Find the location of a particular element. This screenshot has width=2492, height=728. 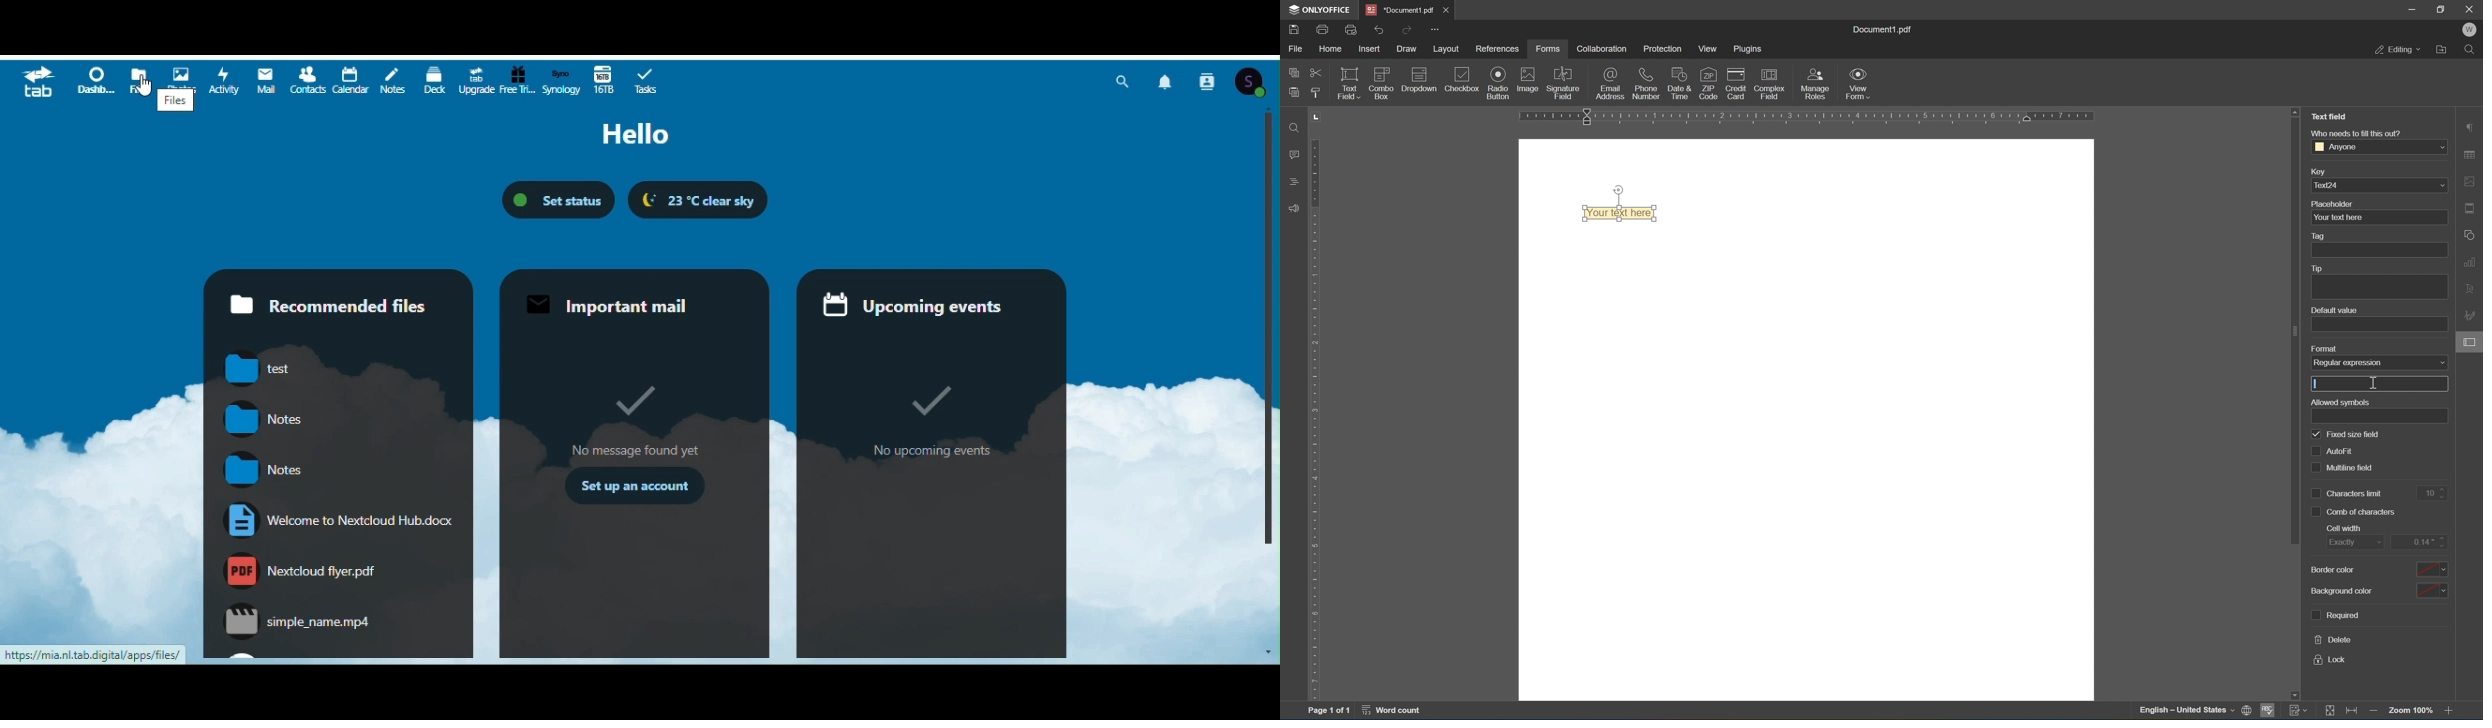

add allowed symbols is located at coordinates (2381, 416).